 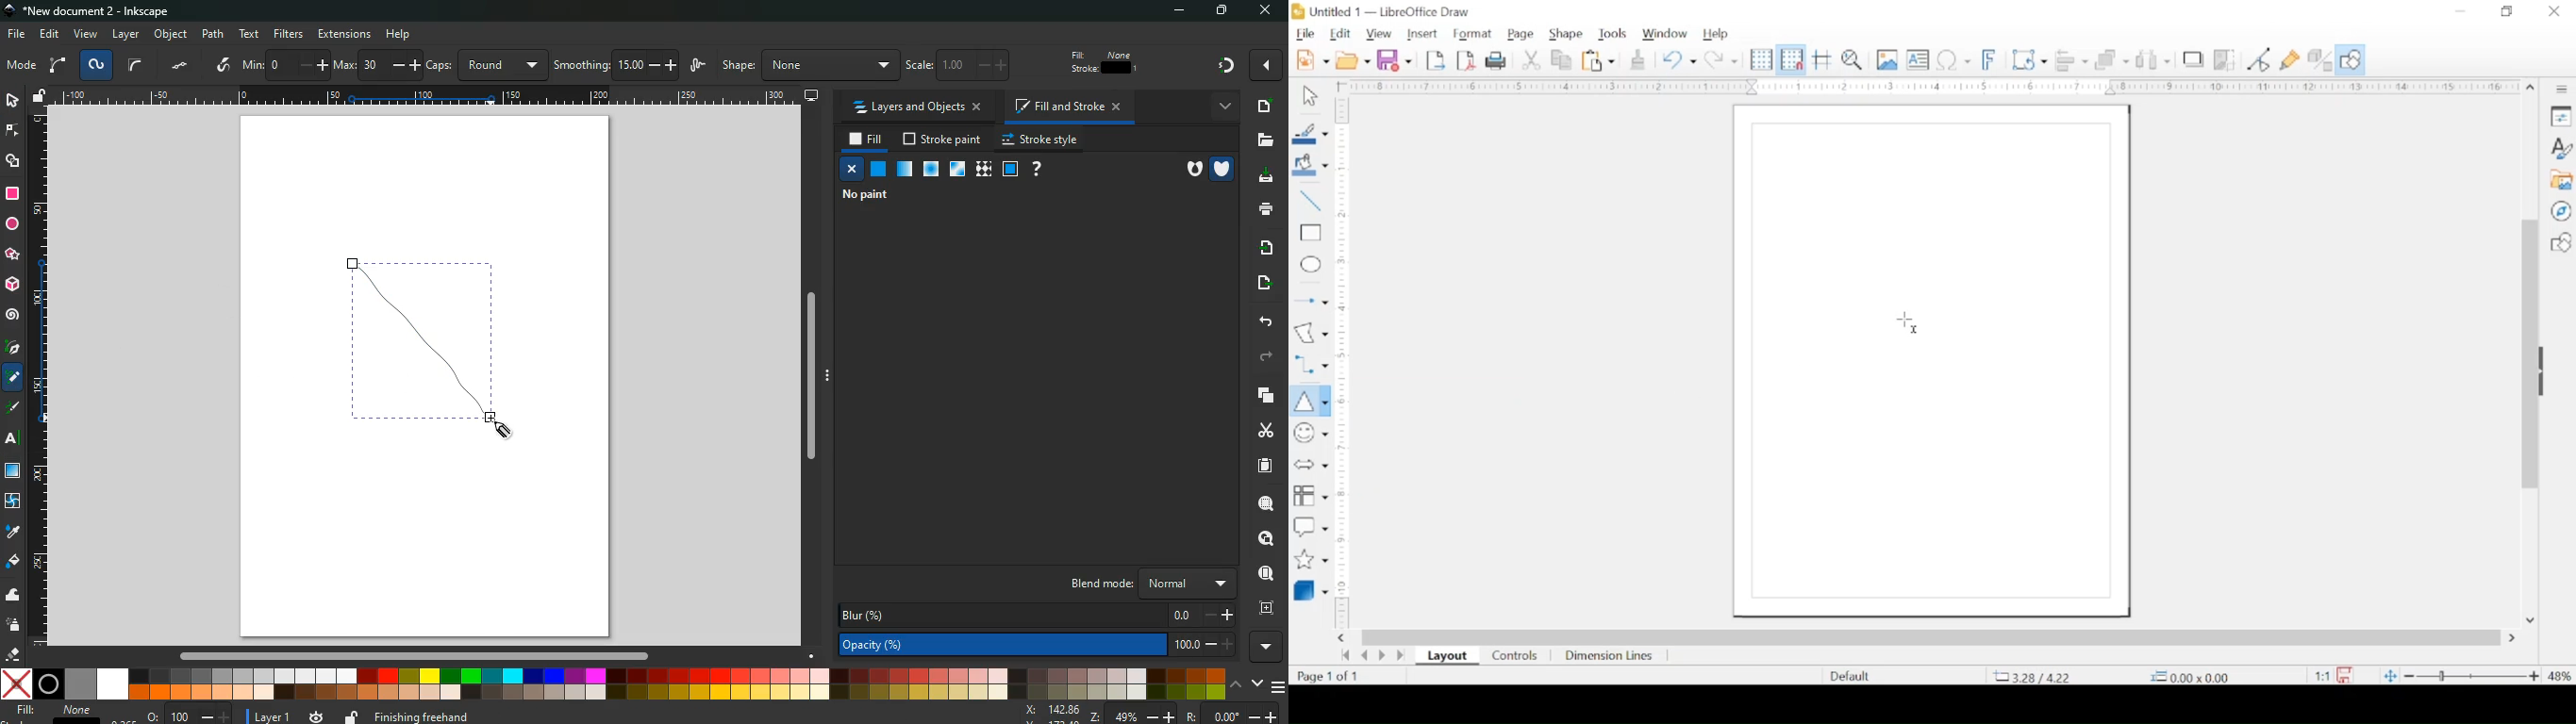 What do you see at coordinates (1037, 644) in the screenshot?
I see `opacity` at bounding box center [1037, 644].